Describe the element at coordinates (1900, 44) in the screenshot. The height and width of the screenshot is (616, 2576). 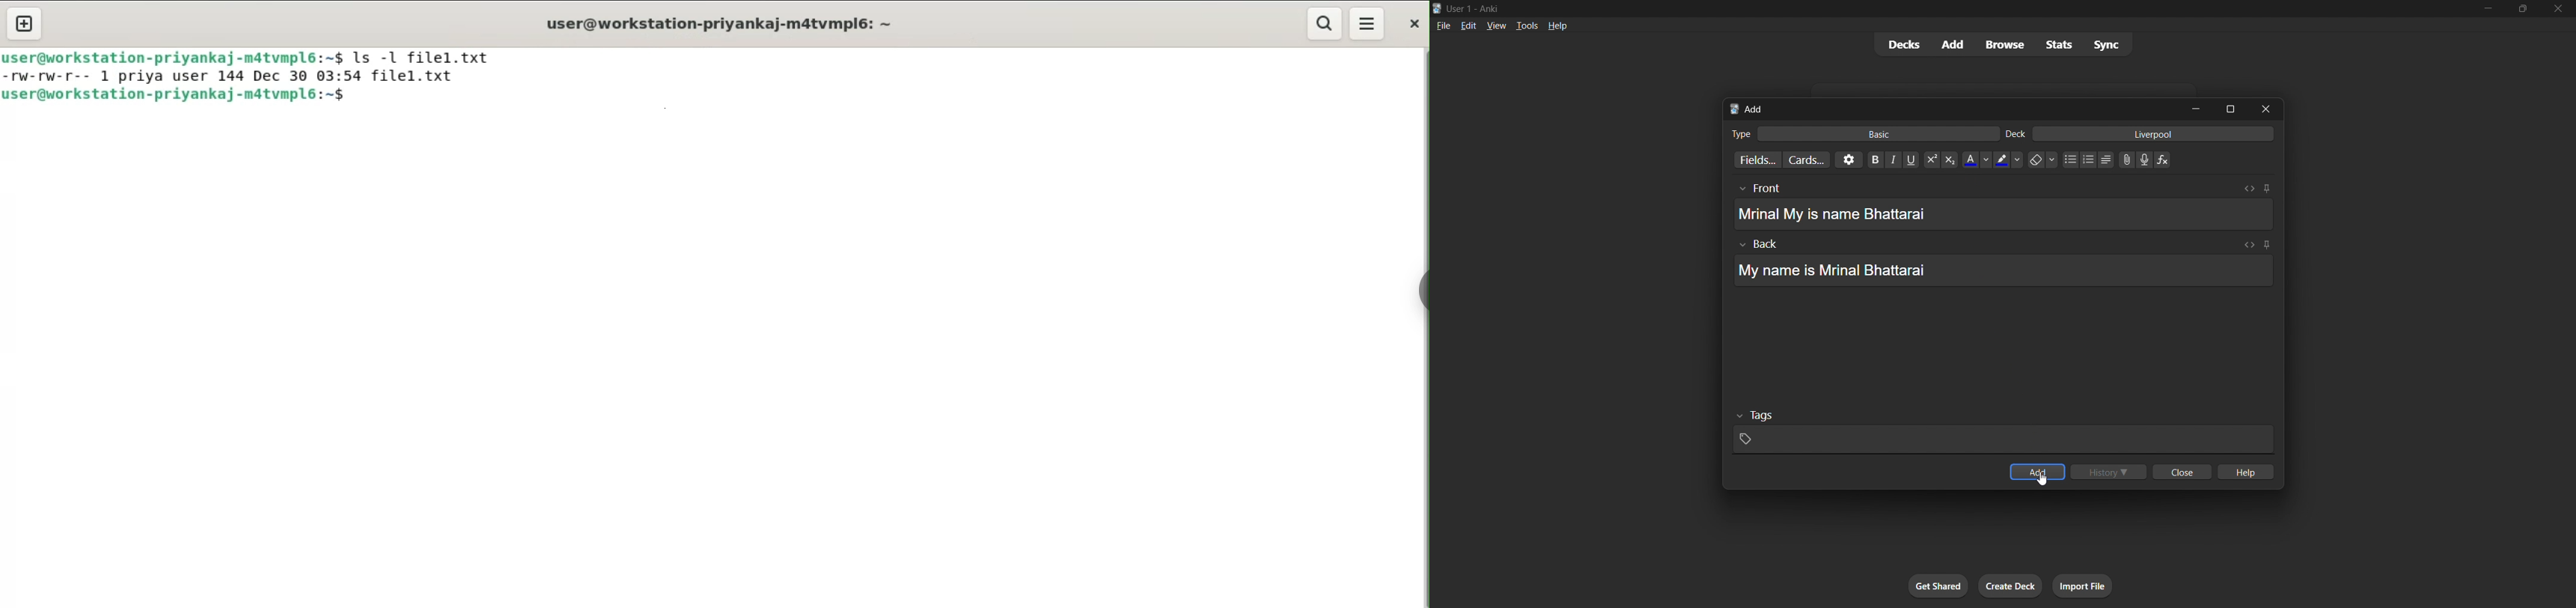
I see `decks` at that location.